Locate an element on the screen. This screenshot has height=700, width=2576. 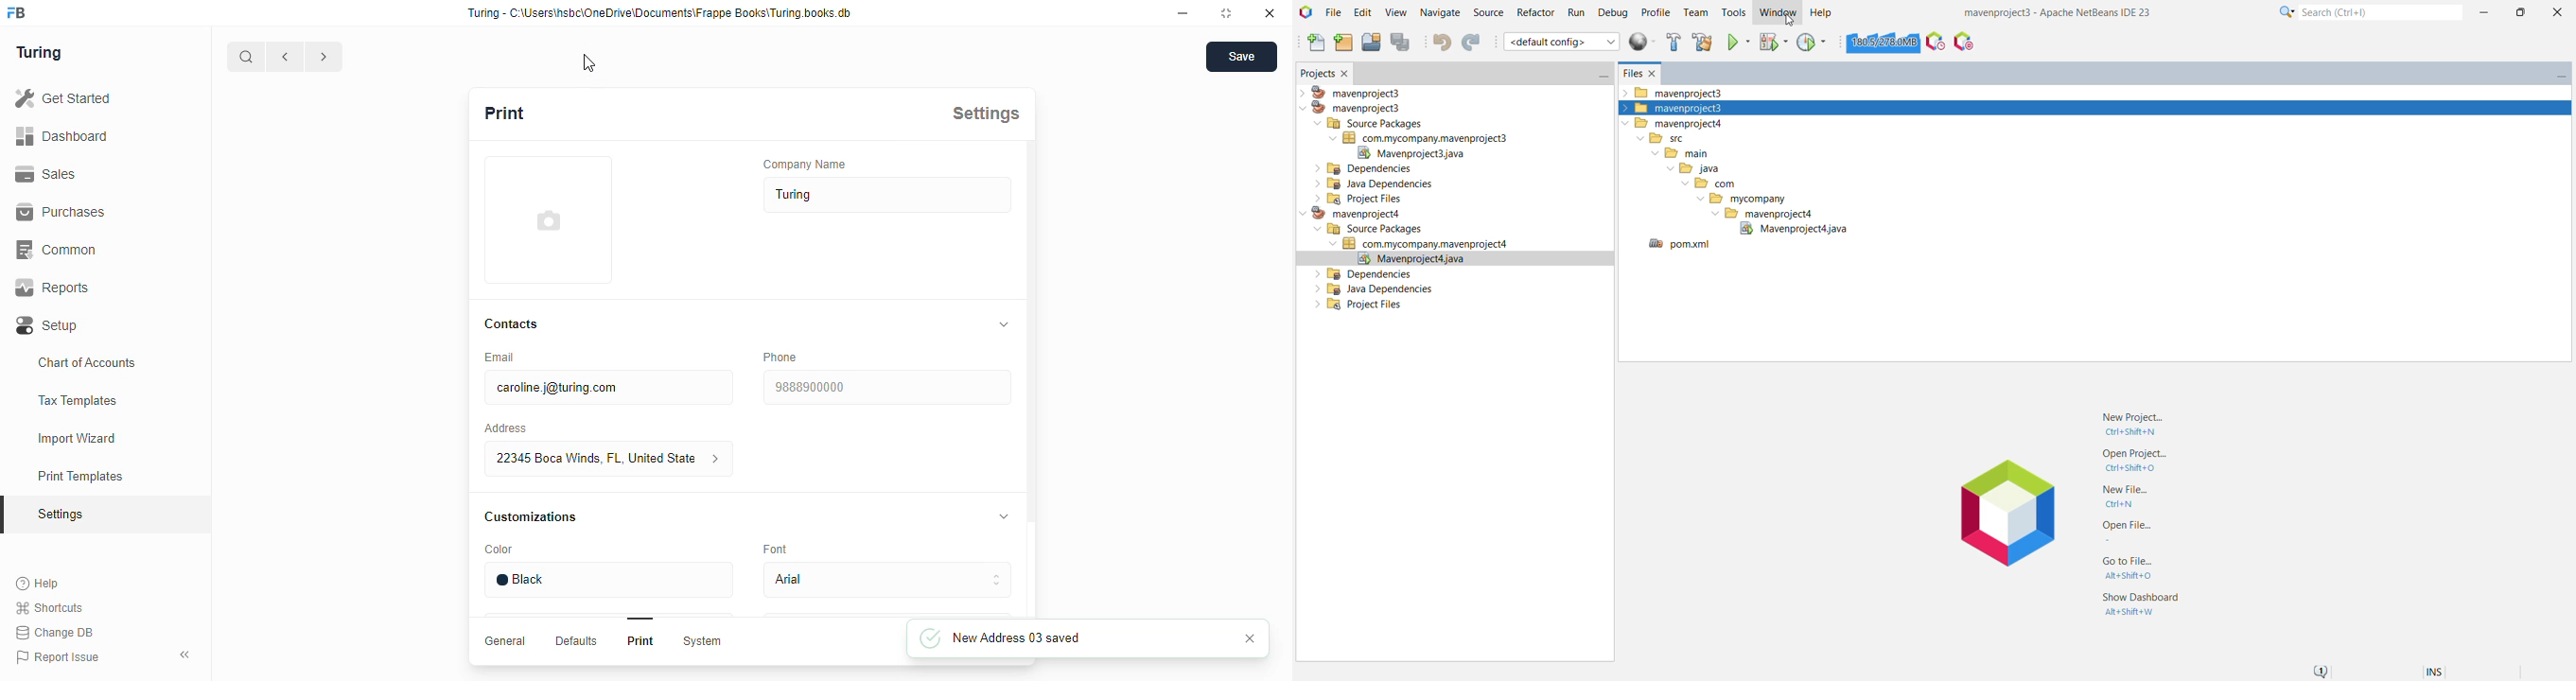
change DB is located at coordinates (54, 633).